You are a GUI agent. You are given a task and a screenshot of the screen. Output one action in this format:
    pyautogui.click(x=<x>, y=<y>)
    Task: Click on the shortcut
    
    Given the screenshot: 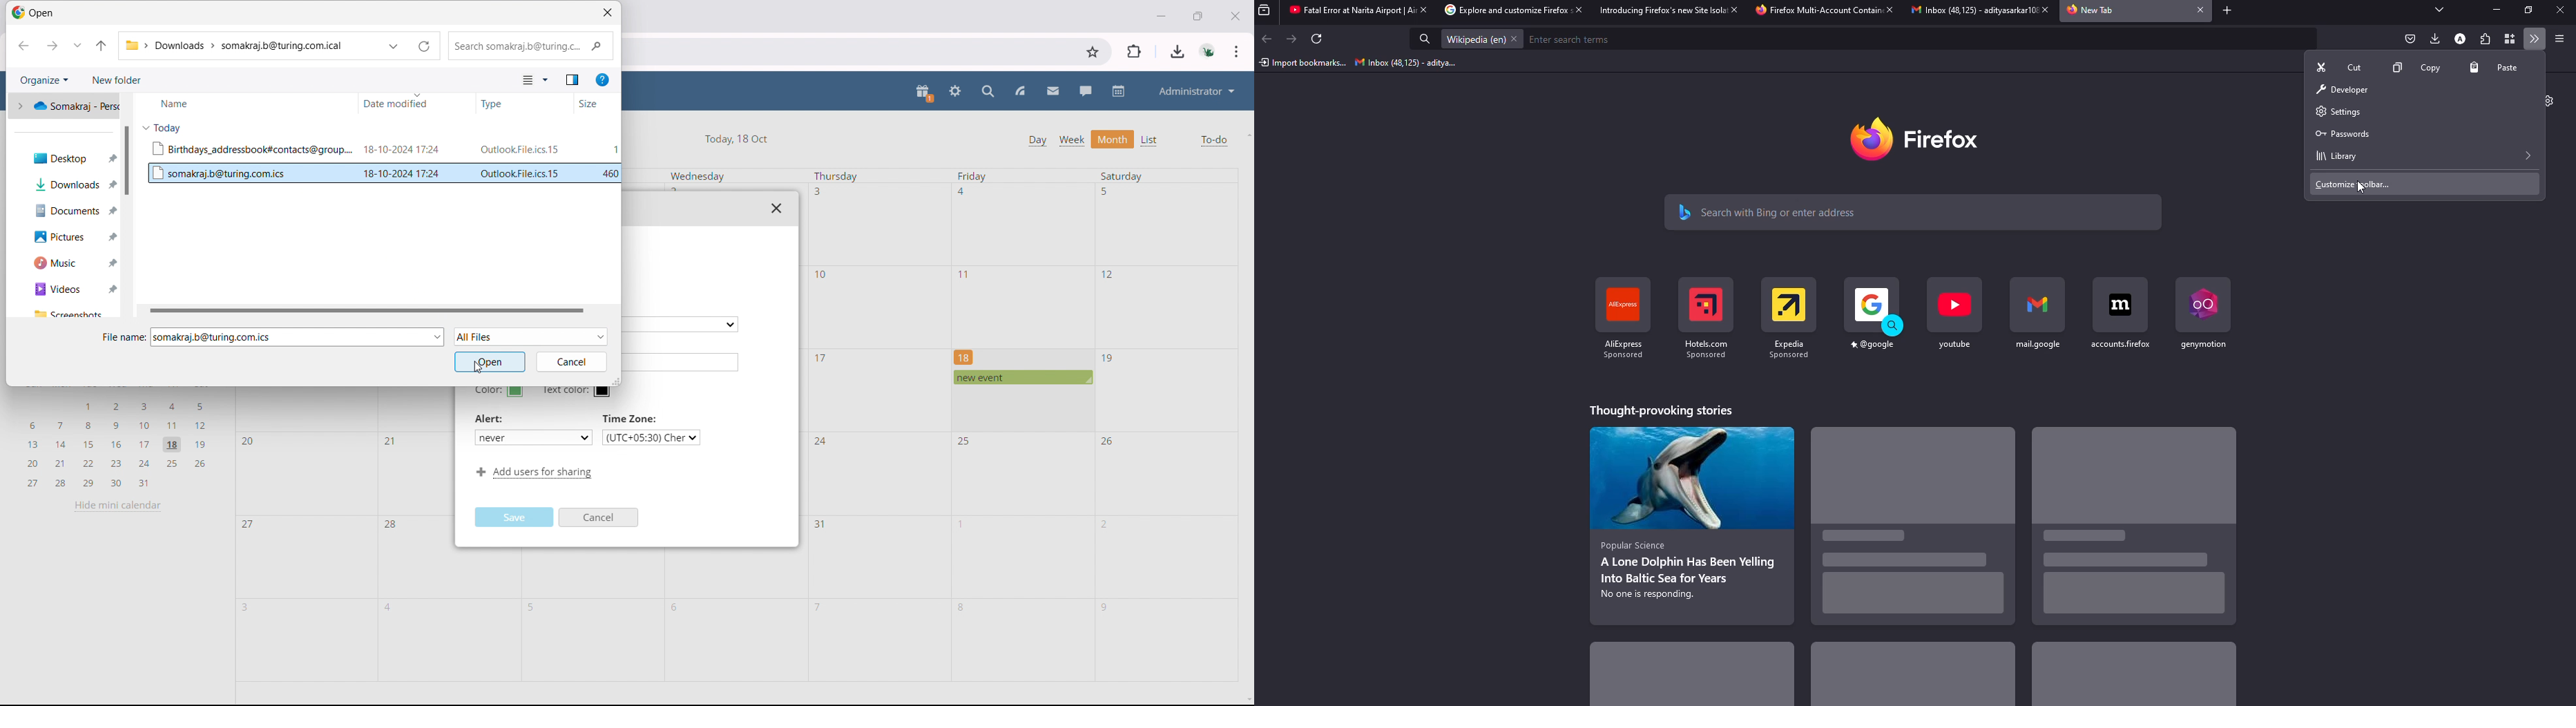 What is the action you would take?
    pyautogui.click(x=1874, y=315)
    